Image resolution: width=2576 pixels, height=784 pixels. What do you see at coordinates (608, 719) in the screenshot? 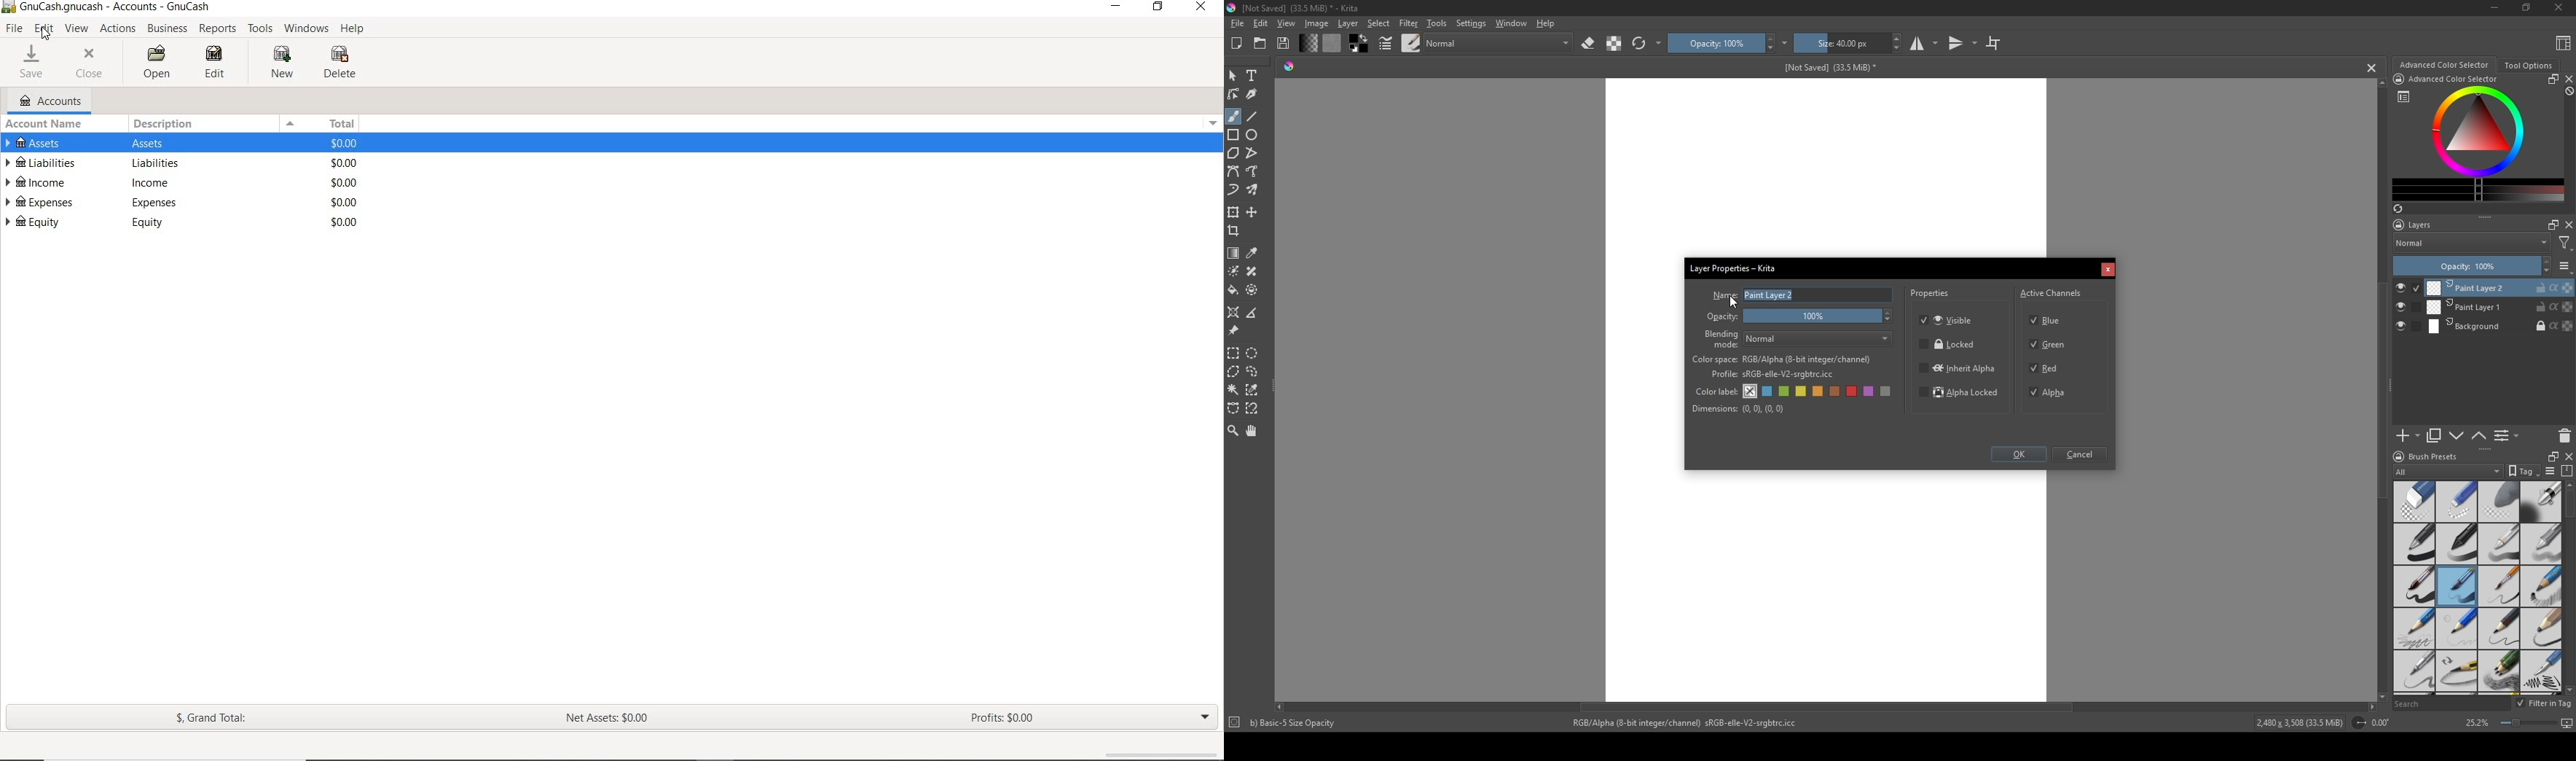
I see `NET ASSETS` at bounding box center [608, 719].